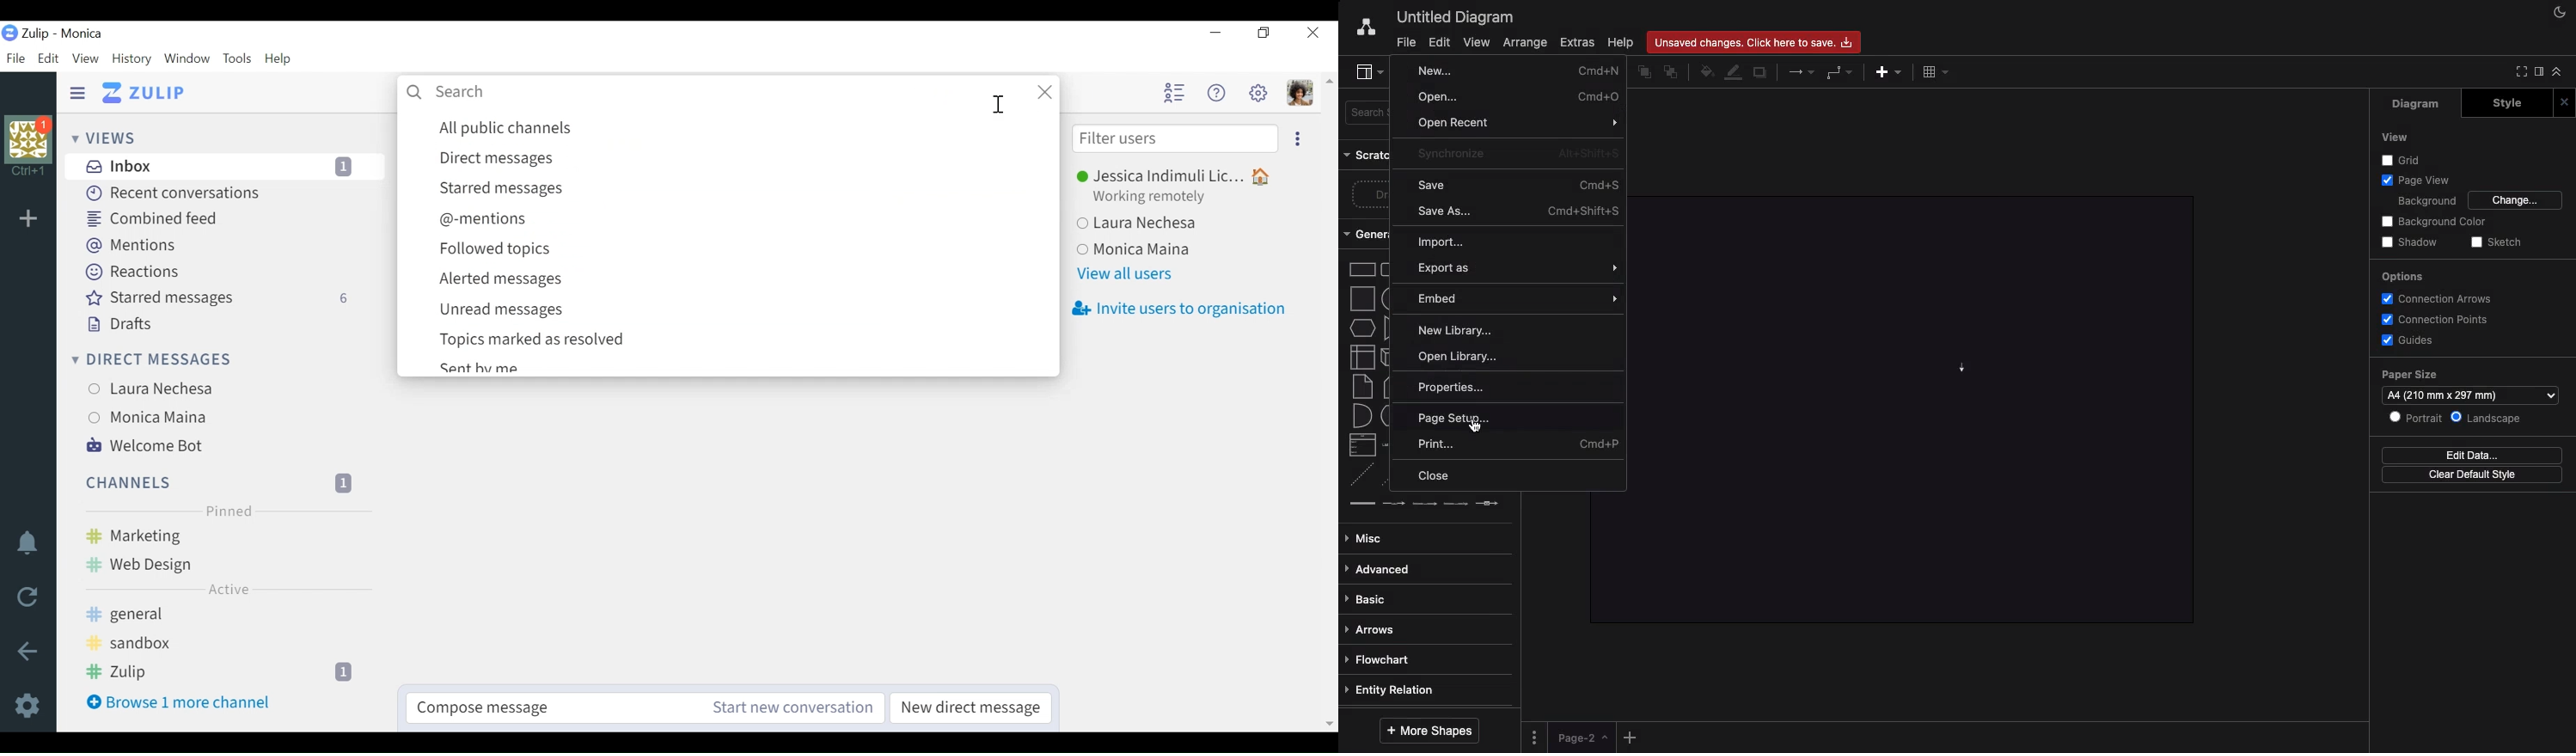 The height and width of the screenshot is (756, 2576). Describe the element at coordinates (1214, 32) in the screenshot. I see `minimize` at that location.